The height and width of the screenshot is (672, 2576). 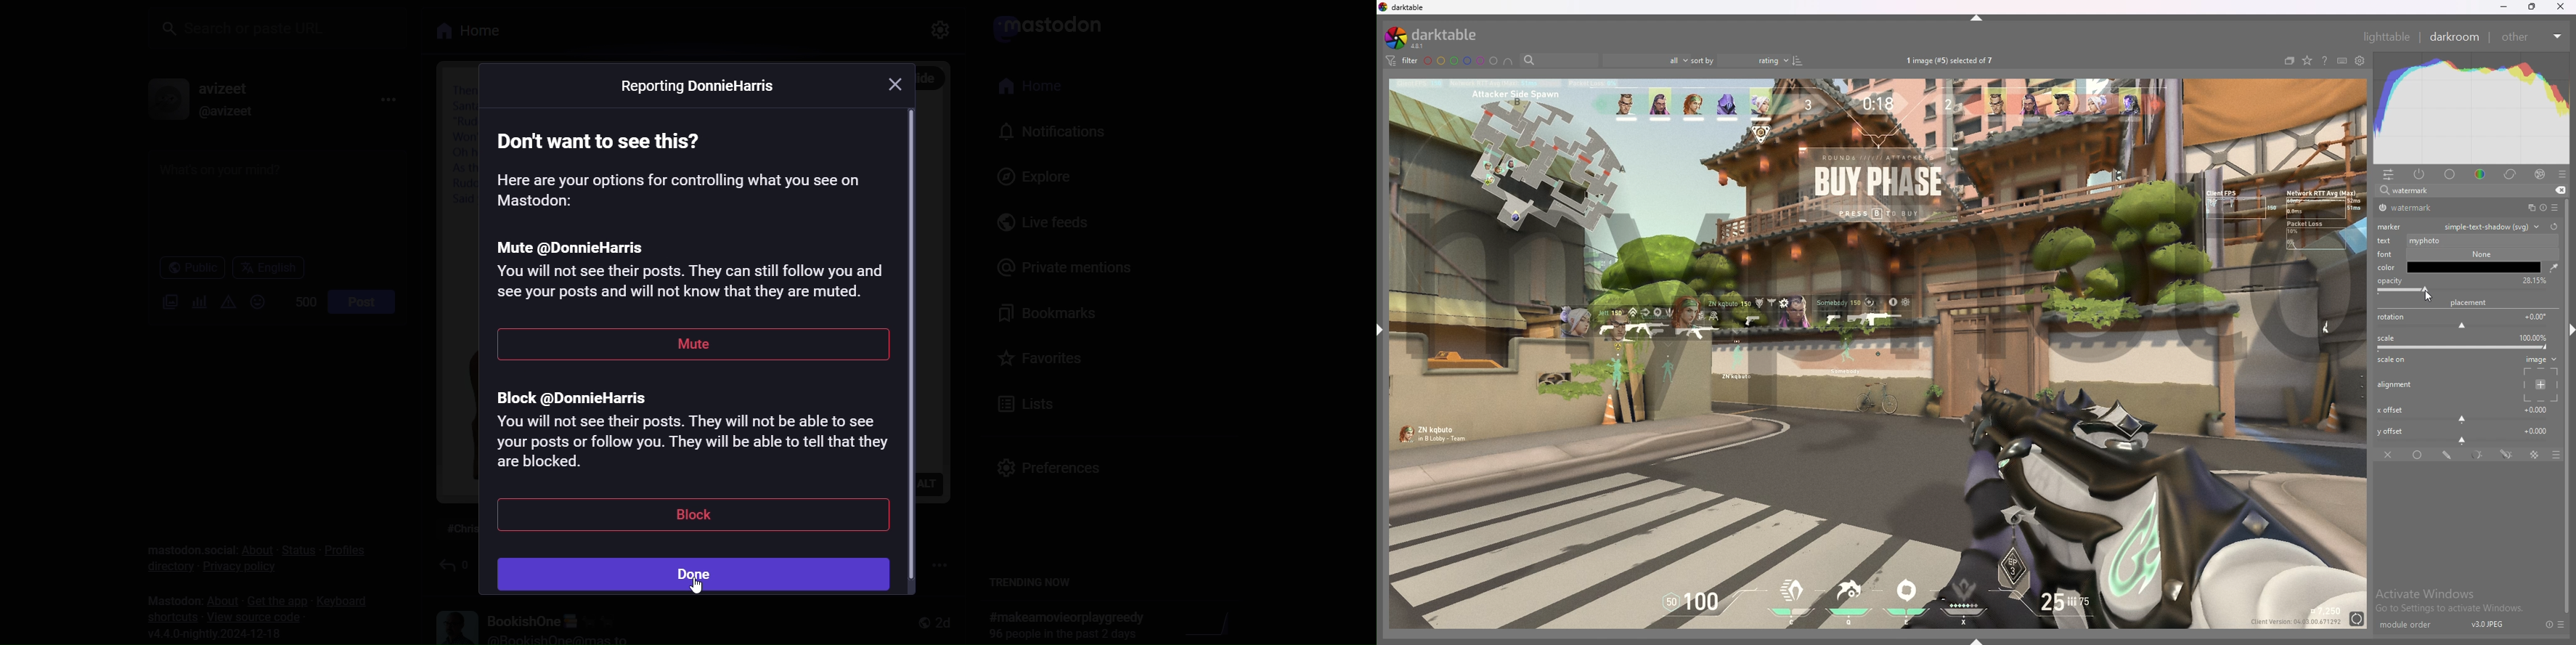 I want to click on emoji, so click(x=256, y=301).